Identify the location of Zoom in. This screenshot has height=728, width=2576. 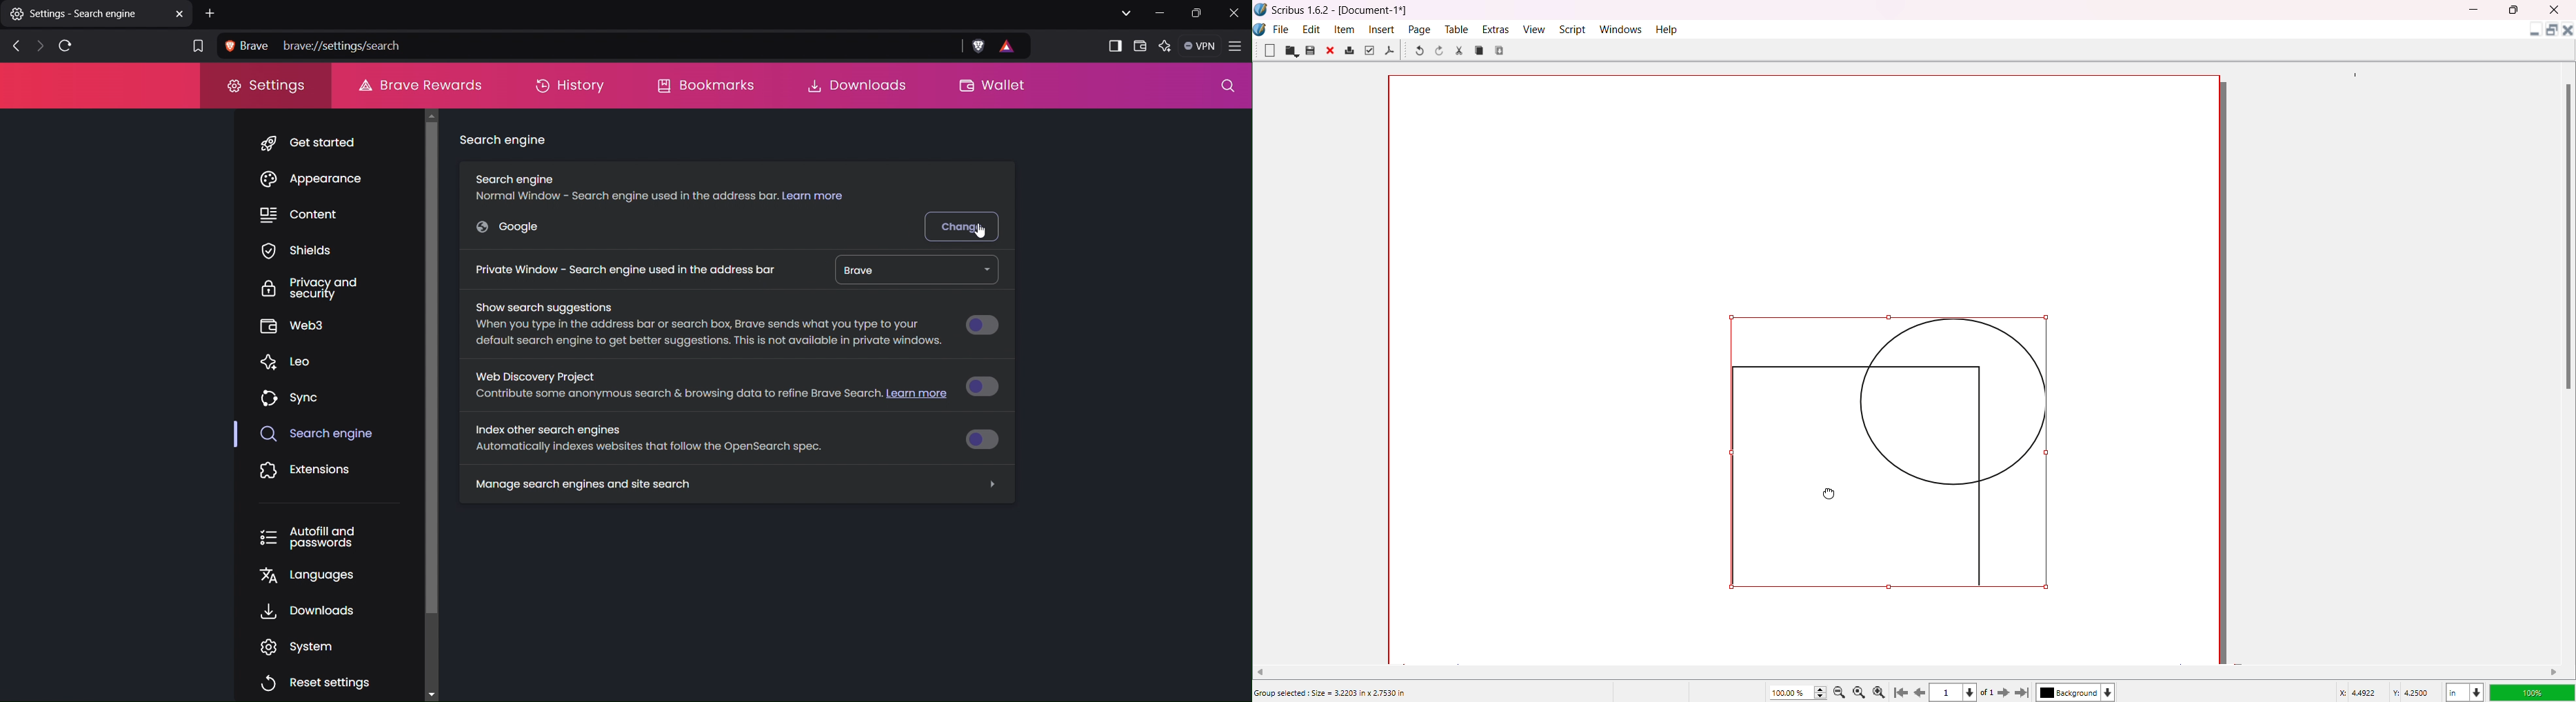
(1882, 691).